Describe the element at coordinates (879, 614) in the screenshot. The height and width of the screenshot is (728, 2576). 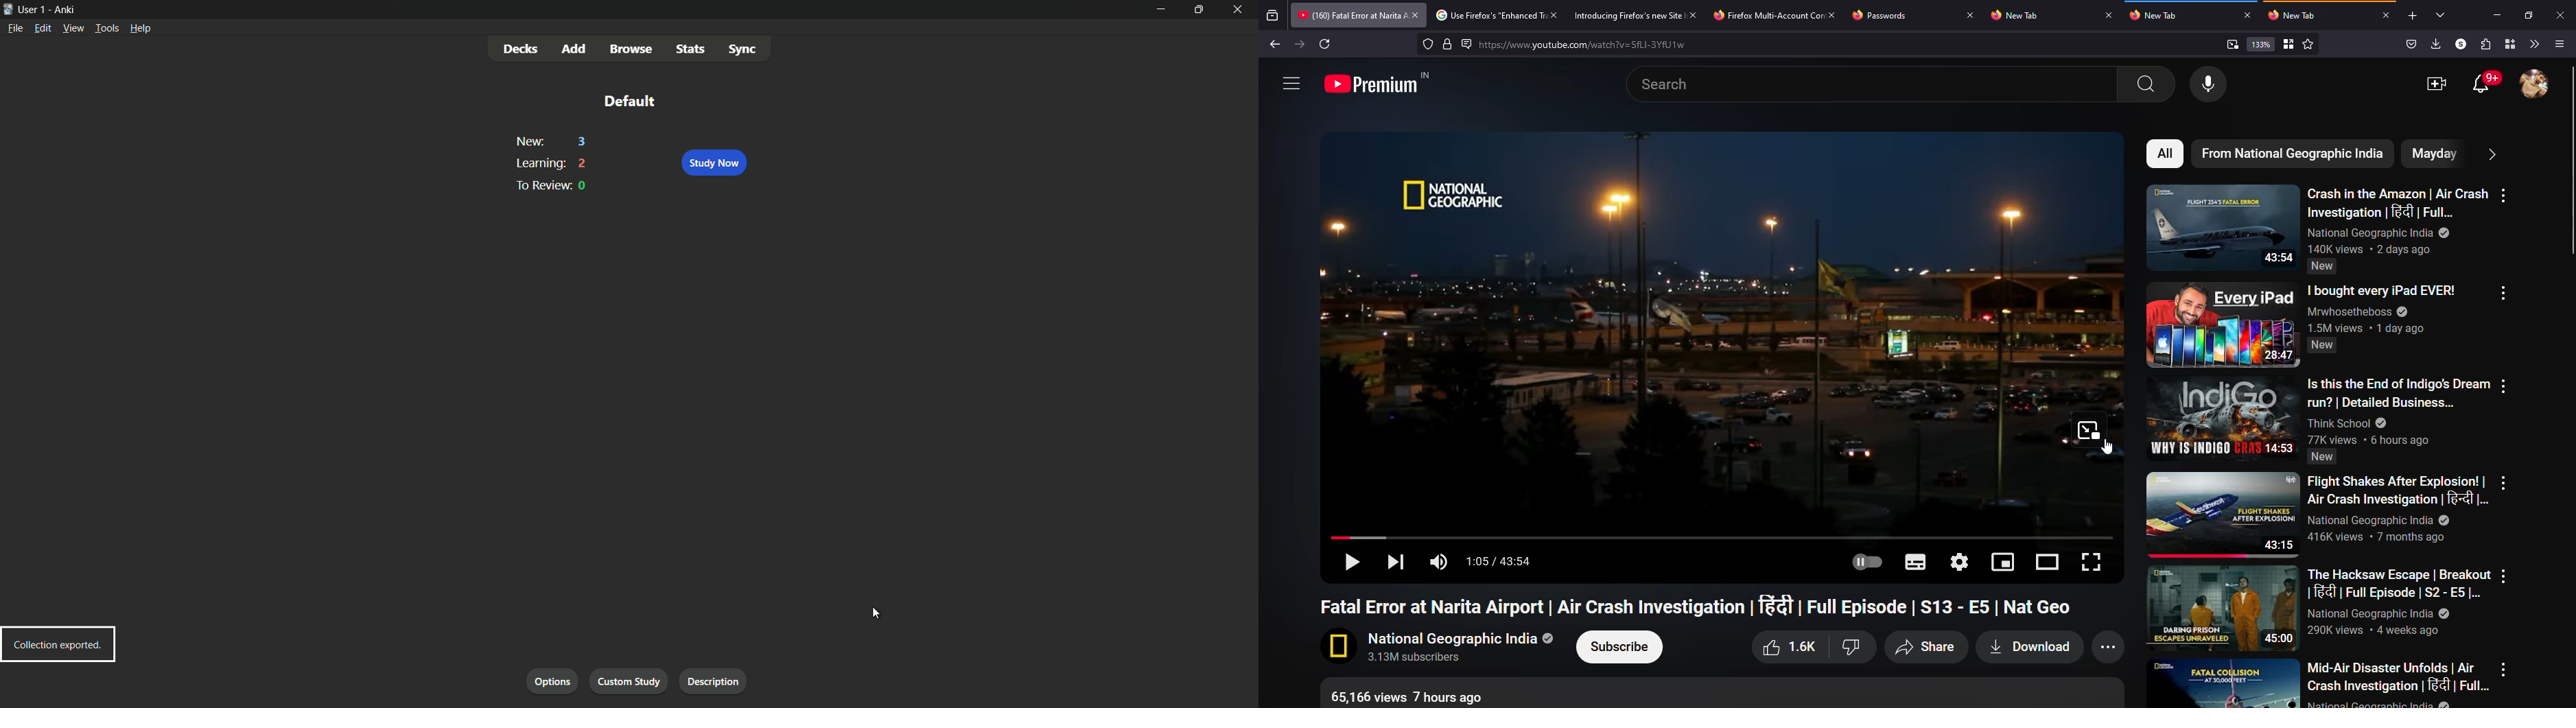
I see `cursor` at that location.